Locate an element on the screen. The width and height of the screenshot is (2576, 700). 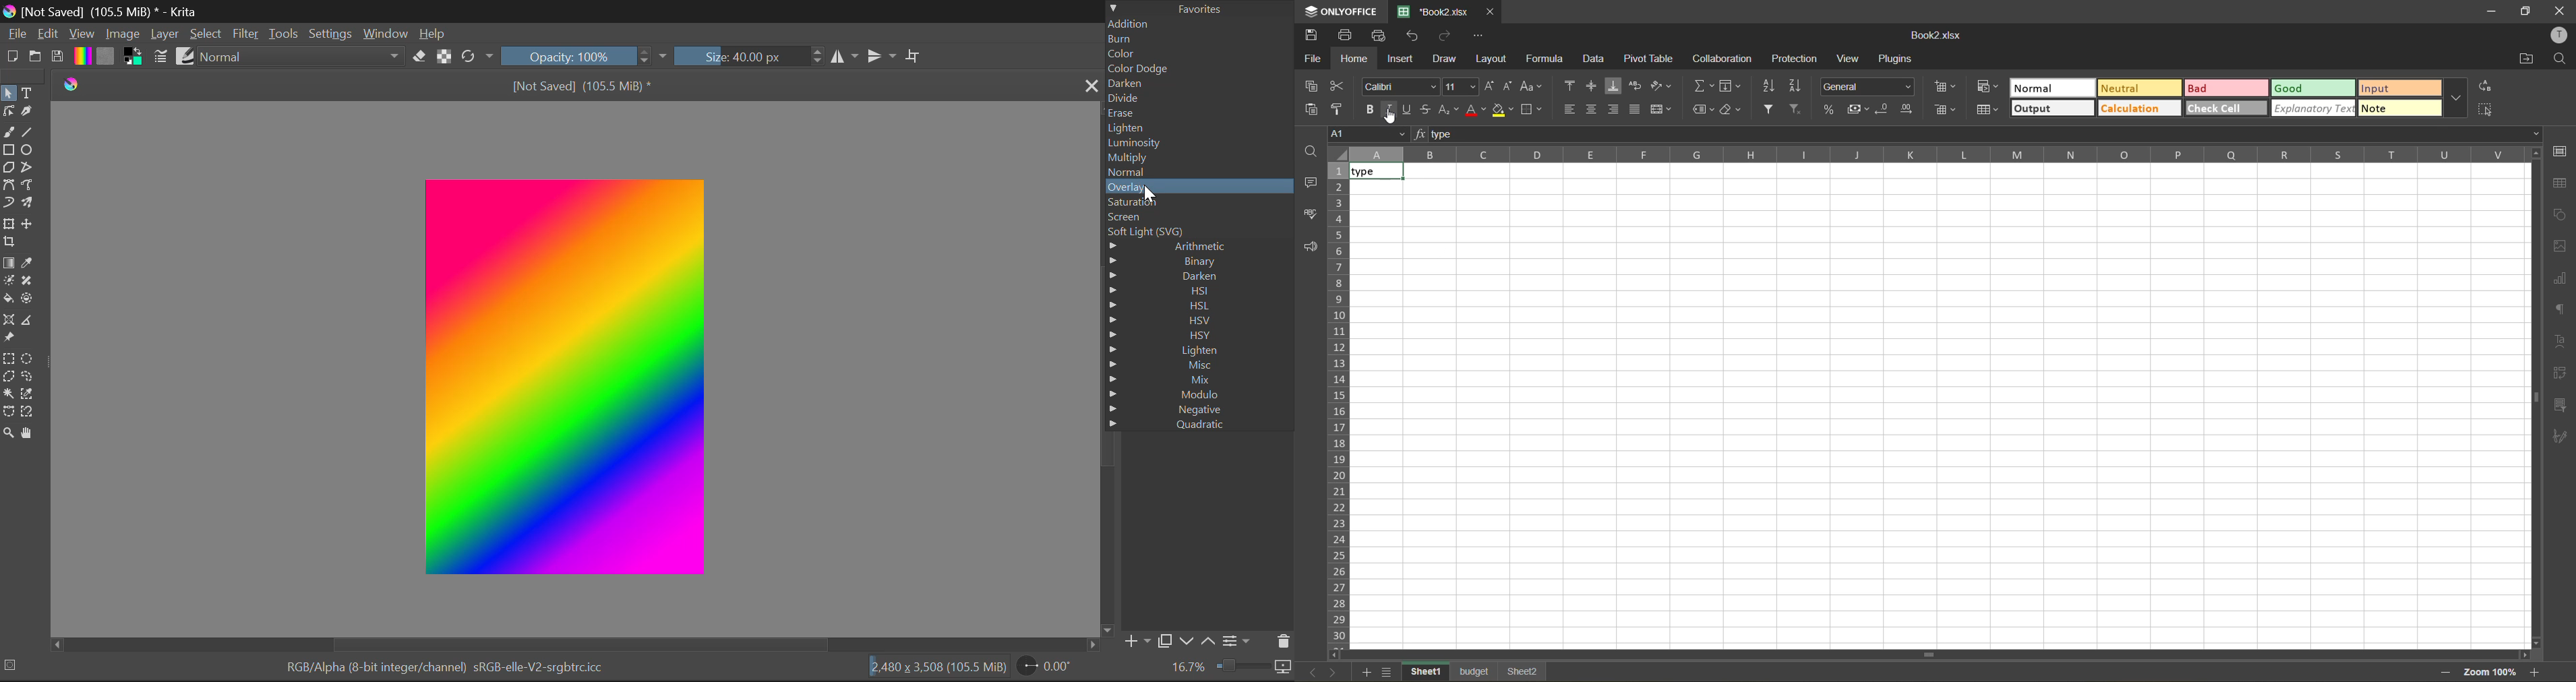
change case is located at coordinates (1531, 85).